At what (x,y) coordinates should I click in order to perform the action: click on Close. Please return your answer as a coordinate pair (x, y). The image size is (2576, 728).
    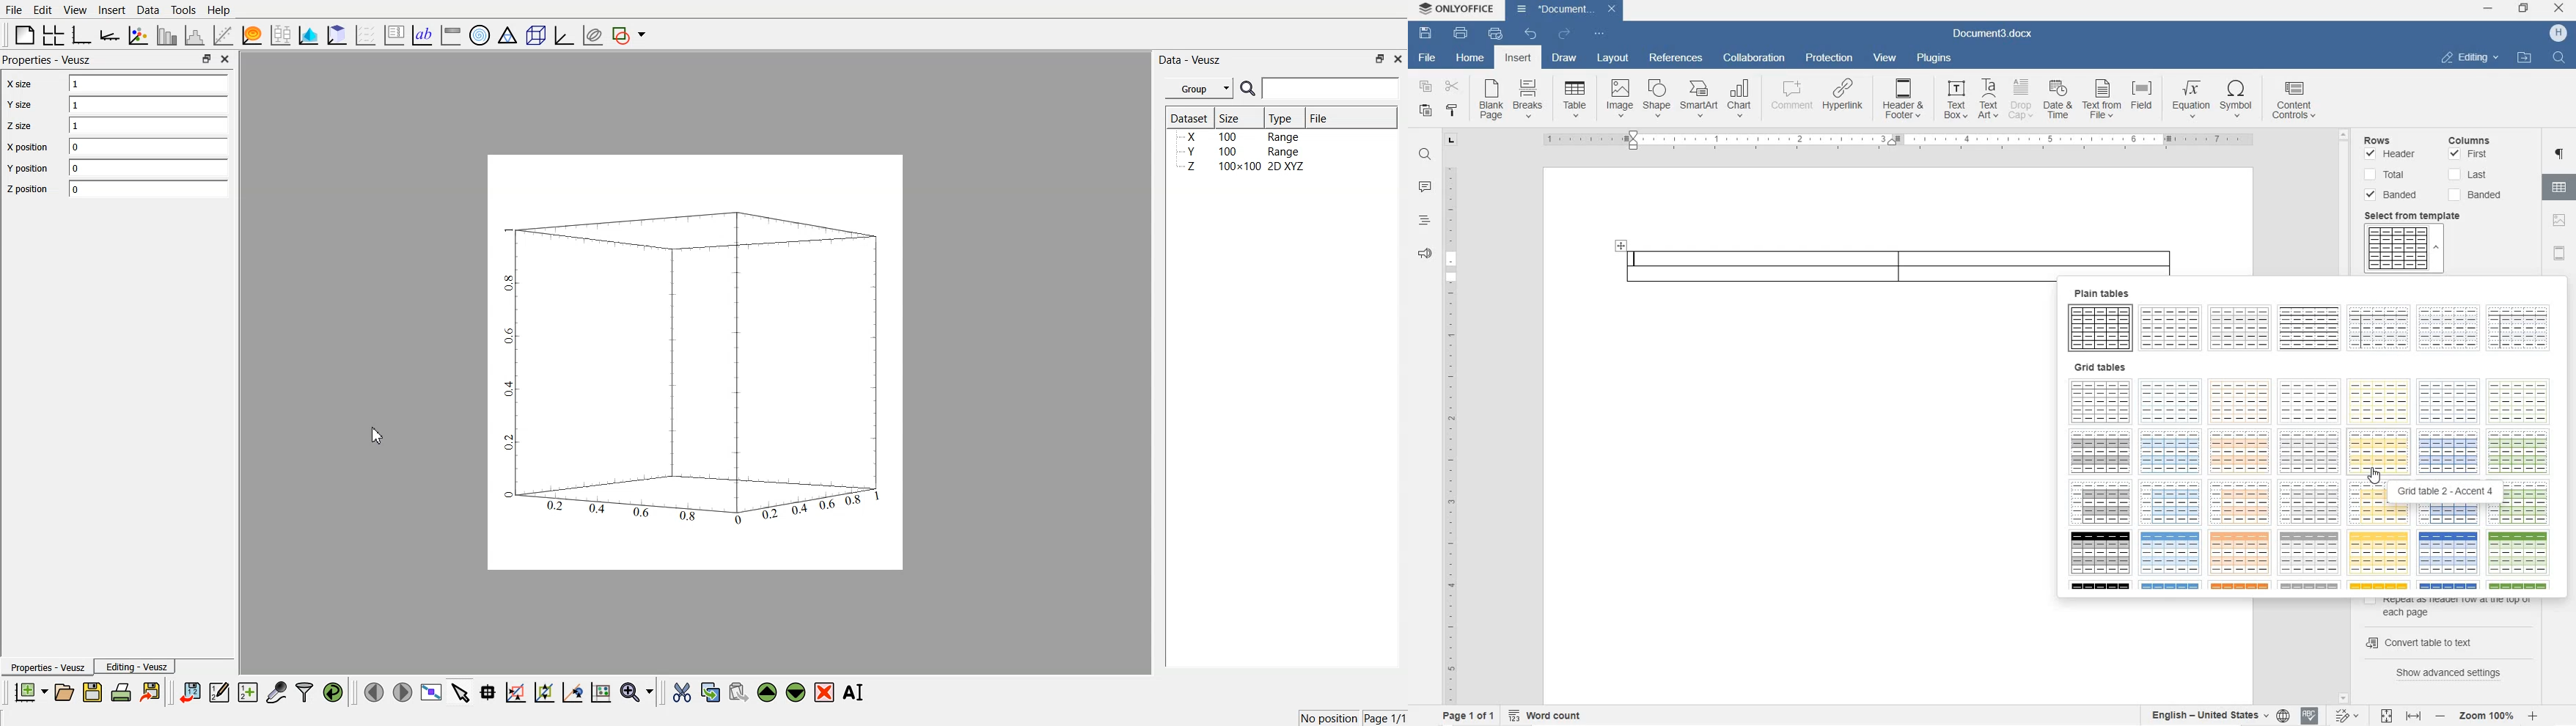
    Looking at the image, I should click on (226, 59).